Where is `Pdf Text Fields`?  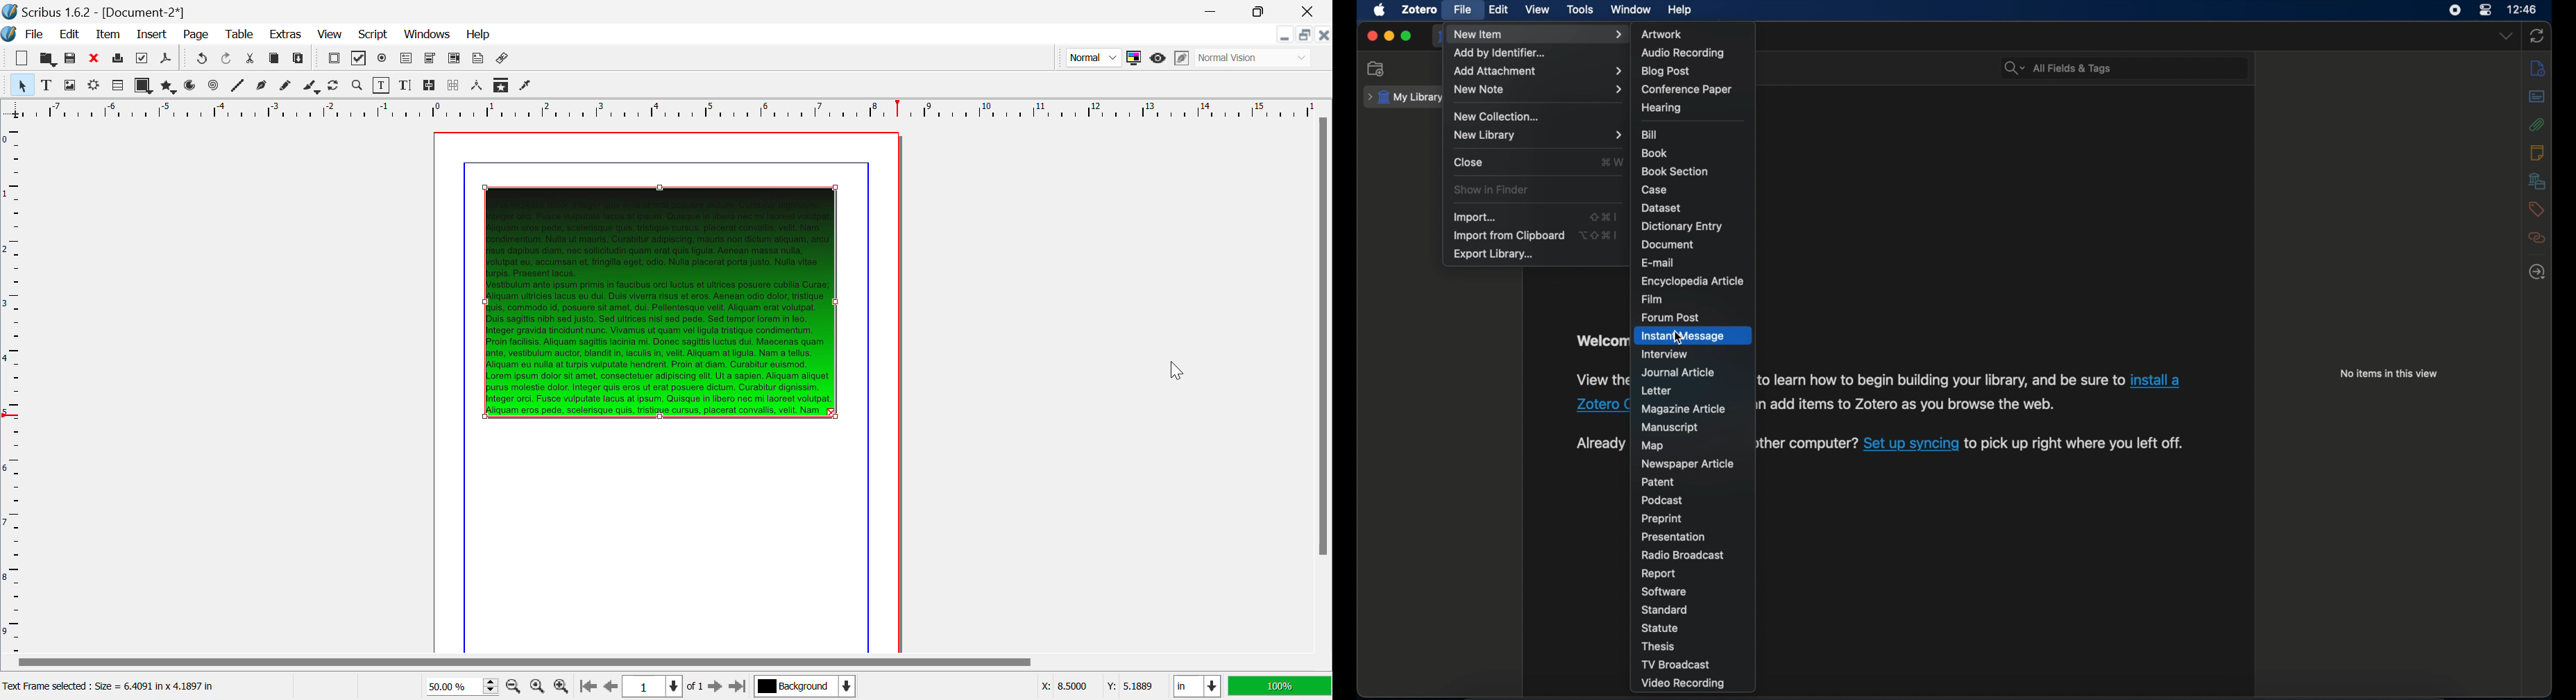
Pdf Text Fields is located at coordinates (407, 59).